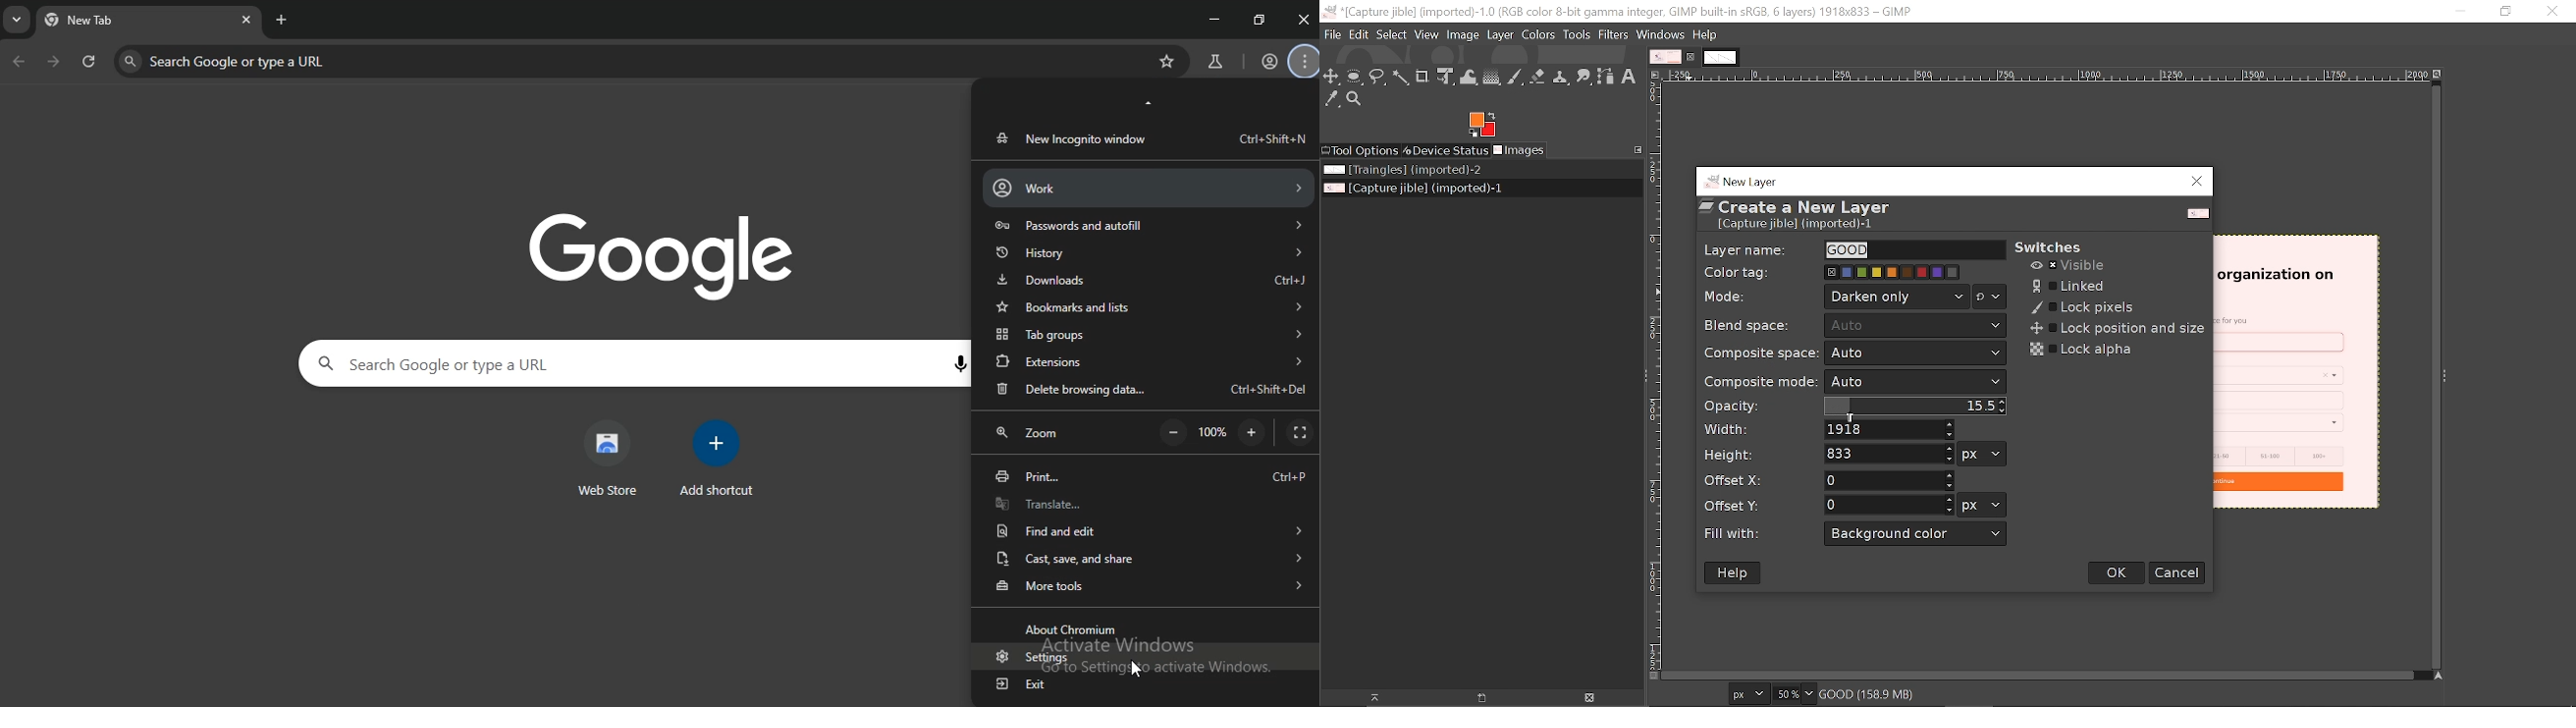  I want to click on minimize, so click(1211, 18).